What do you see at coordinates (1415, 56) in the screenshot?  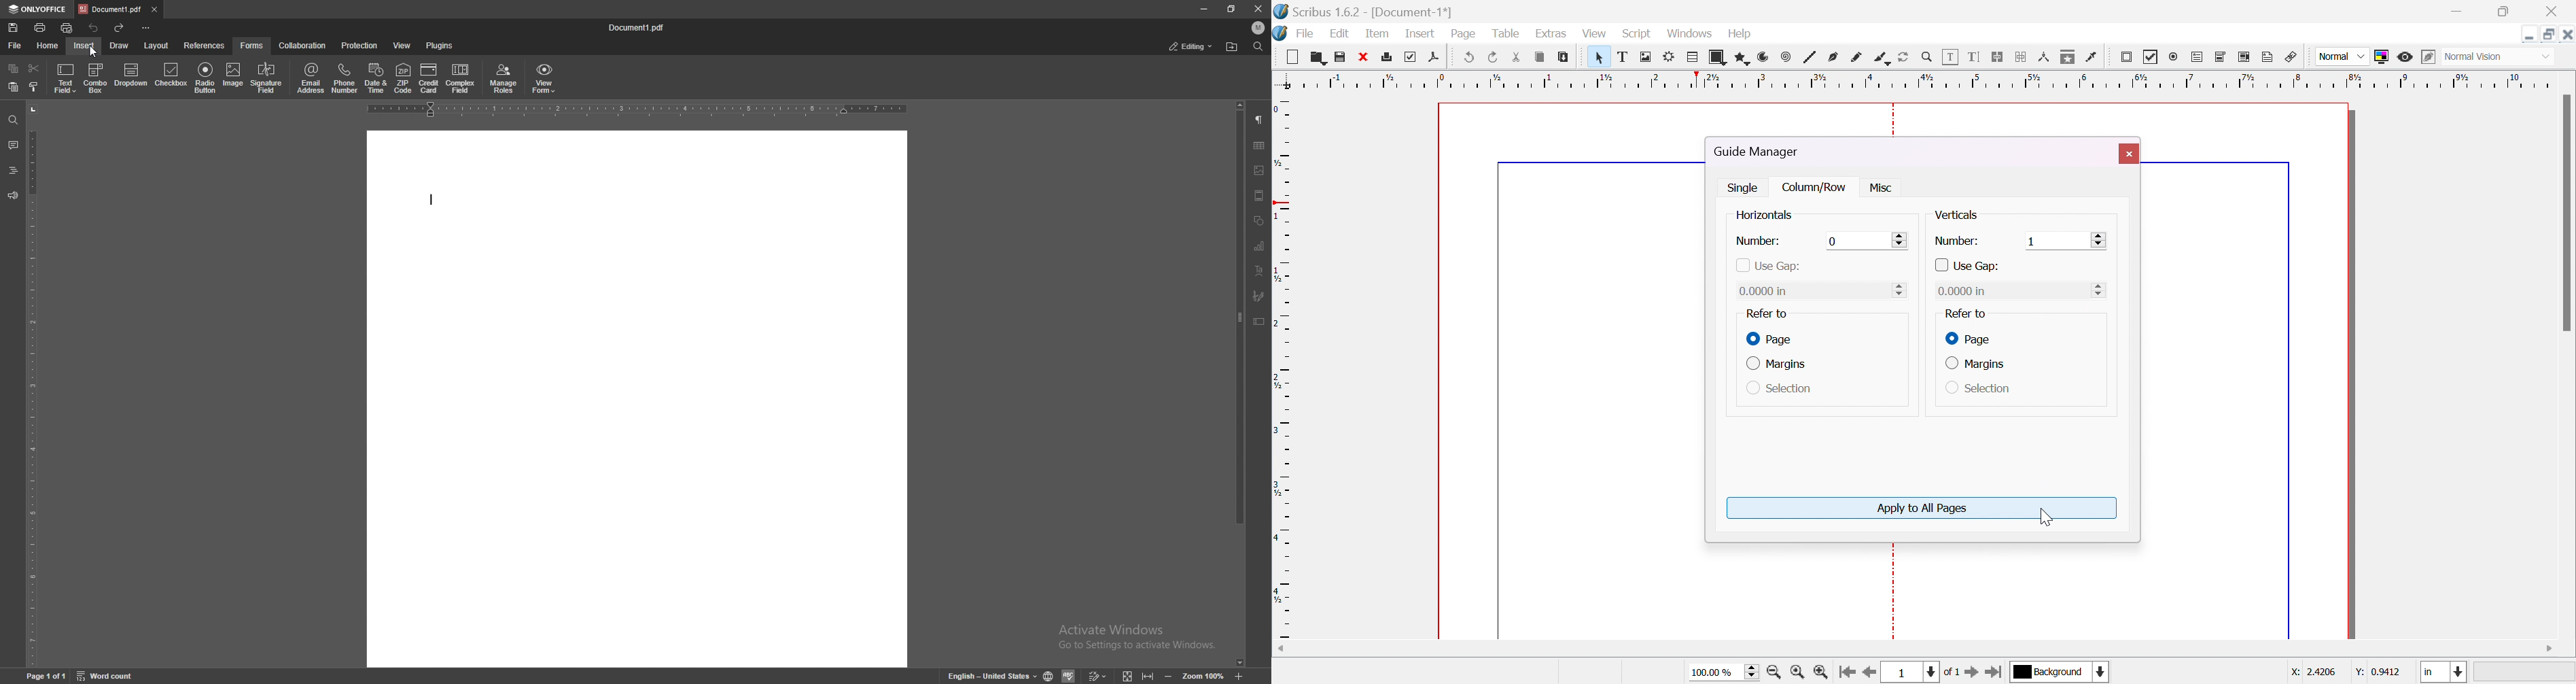 I see `preflight verifier` at bounding box center [1415, 56].